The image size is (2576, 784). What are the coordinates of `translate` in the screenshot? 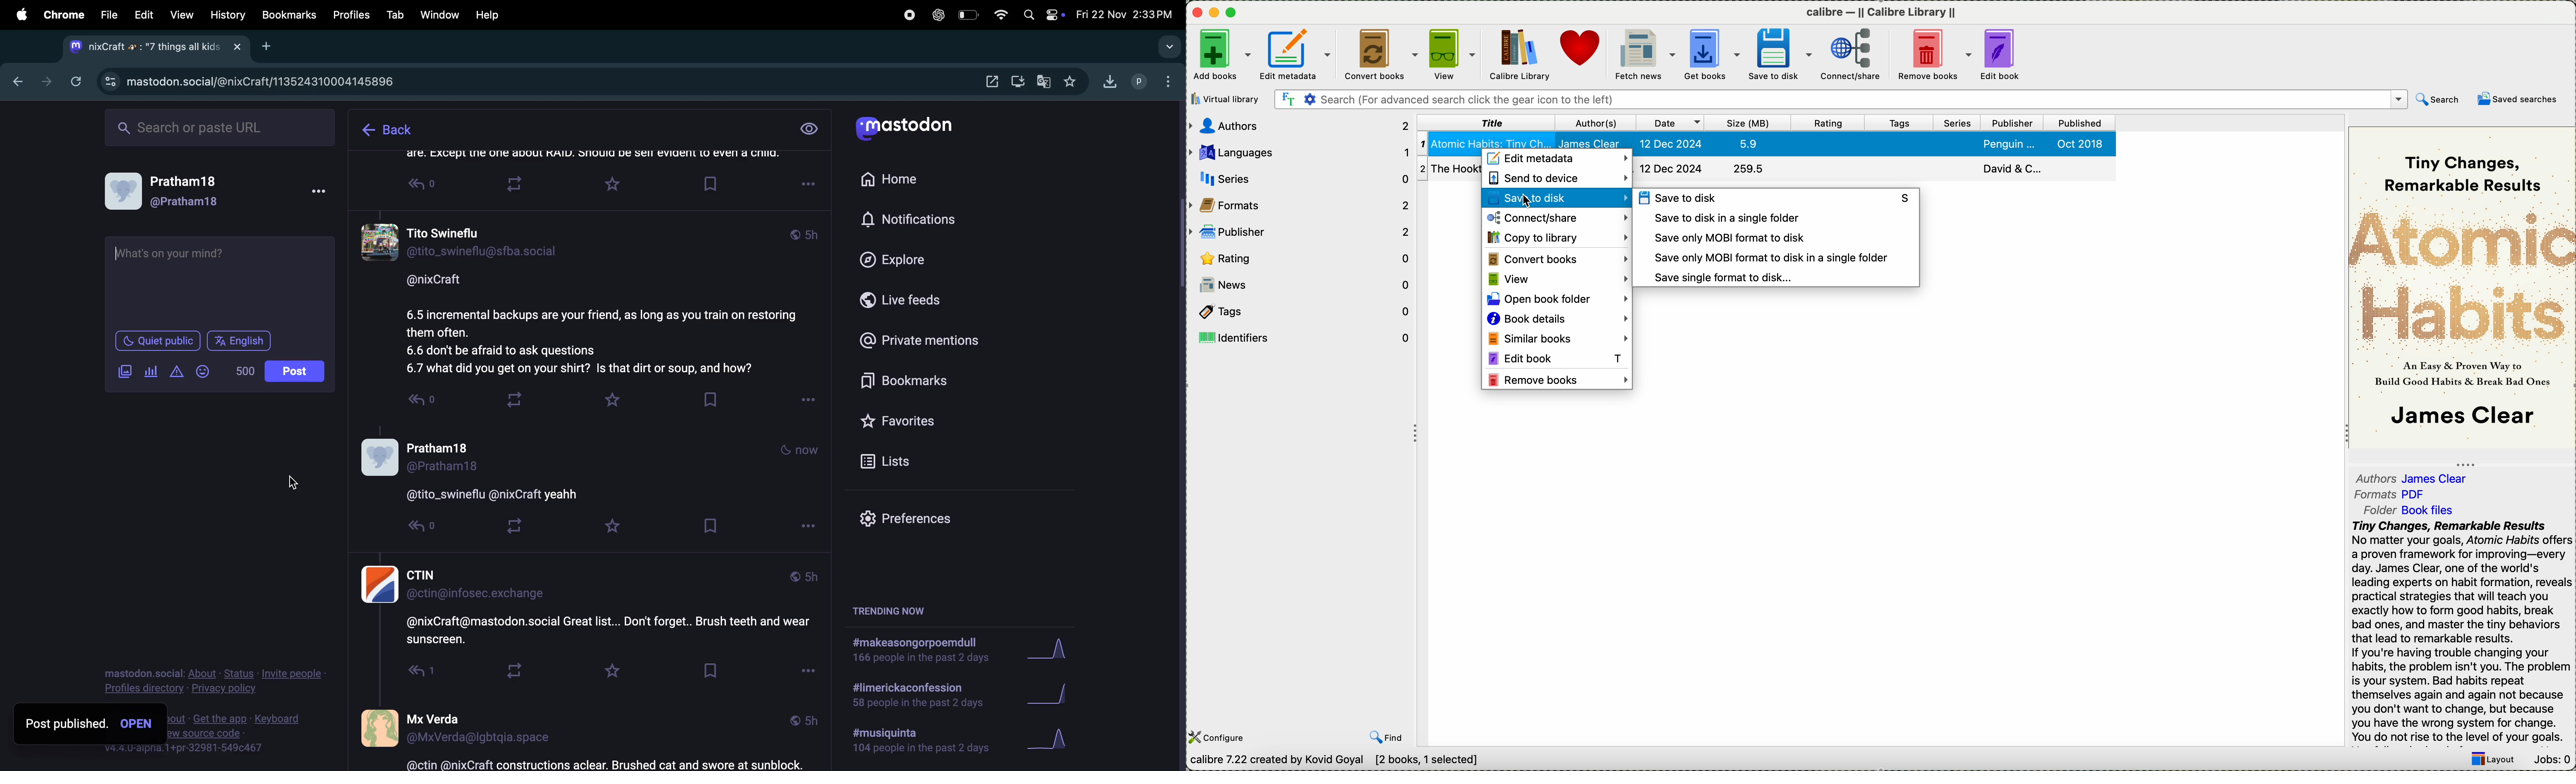 It's located at (1047, 83).